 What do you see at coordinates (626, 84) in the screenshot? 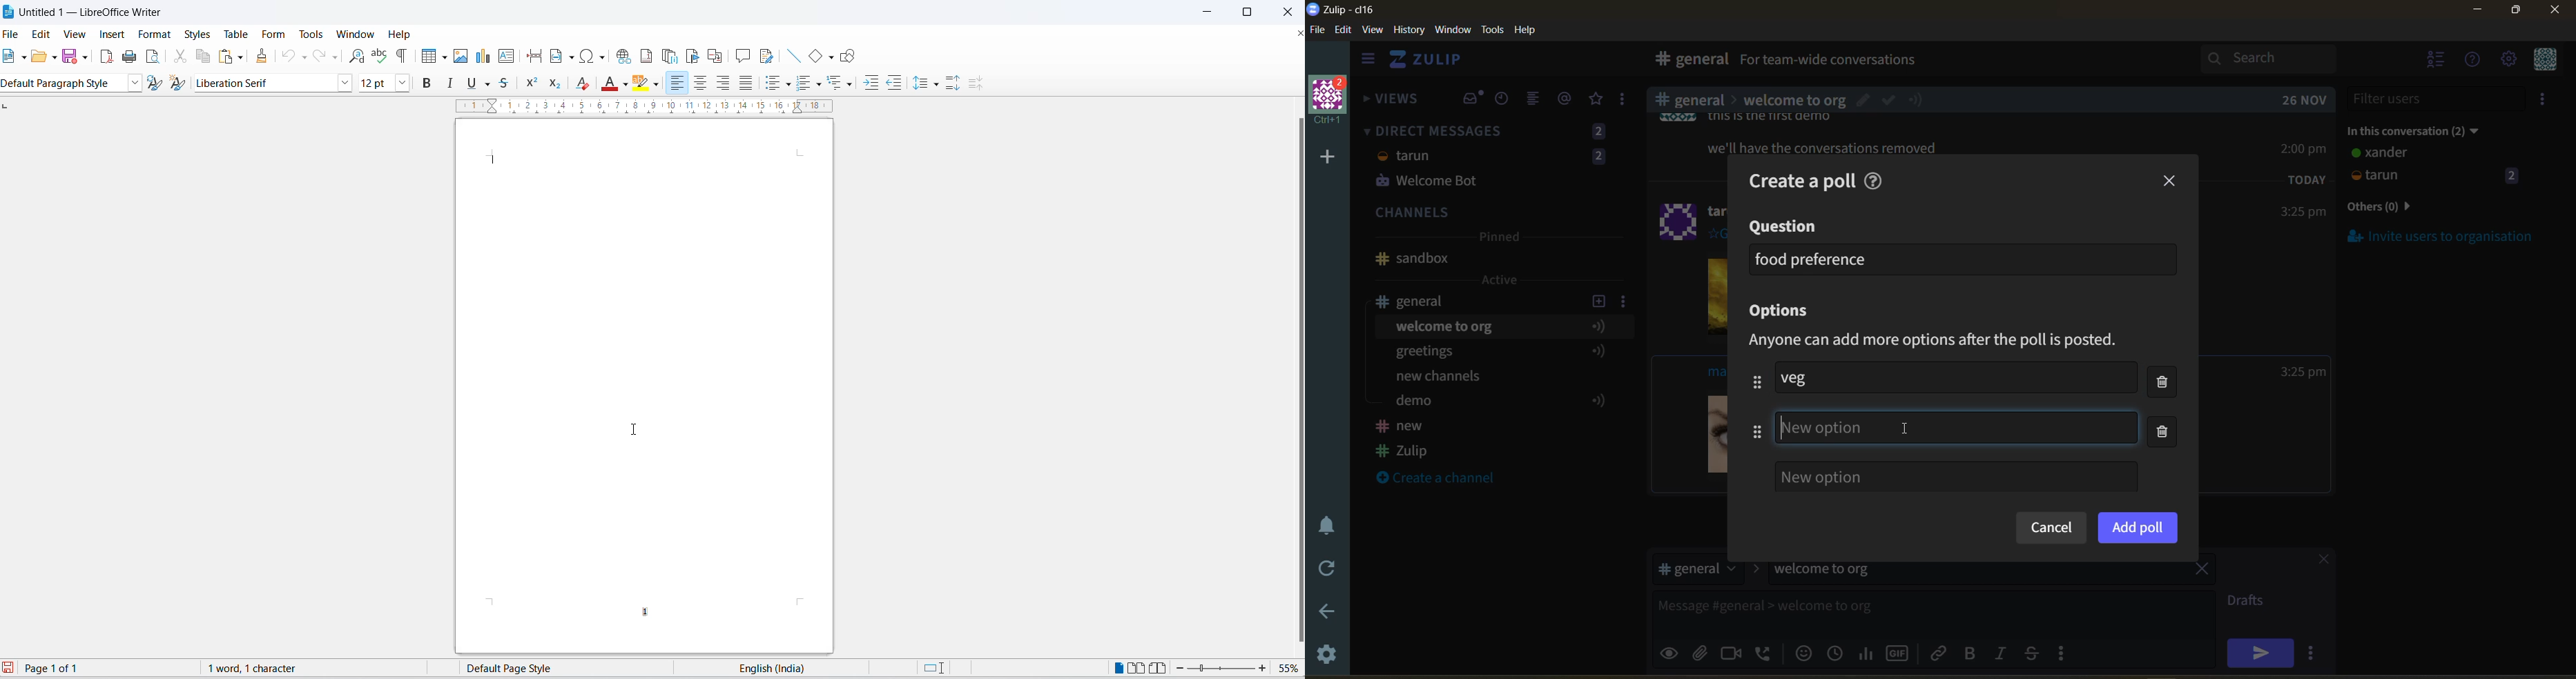
I see `fill color options` at bounding box center [626, 84].